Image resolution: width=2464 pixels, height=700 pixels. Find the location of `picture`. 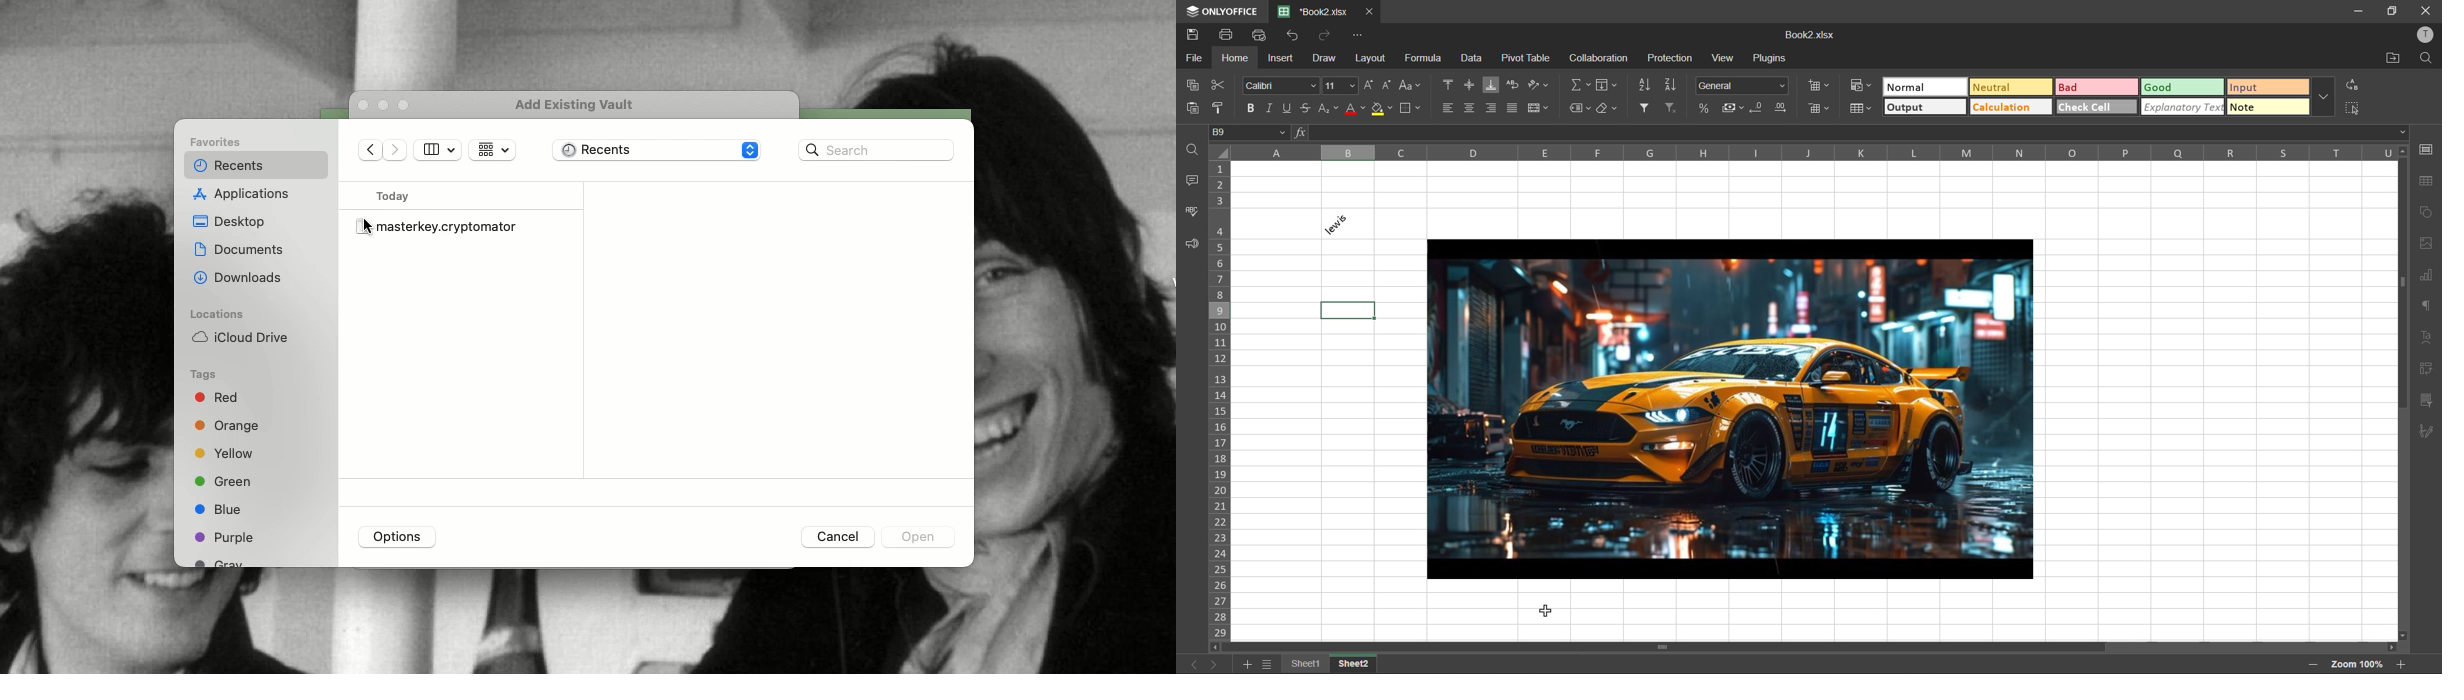

picture is located at coordinates (1731, 410).